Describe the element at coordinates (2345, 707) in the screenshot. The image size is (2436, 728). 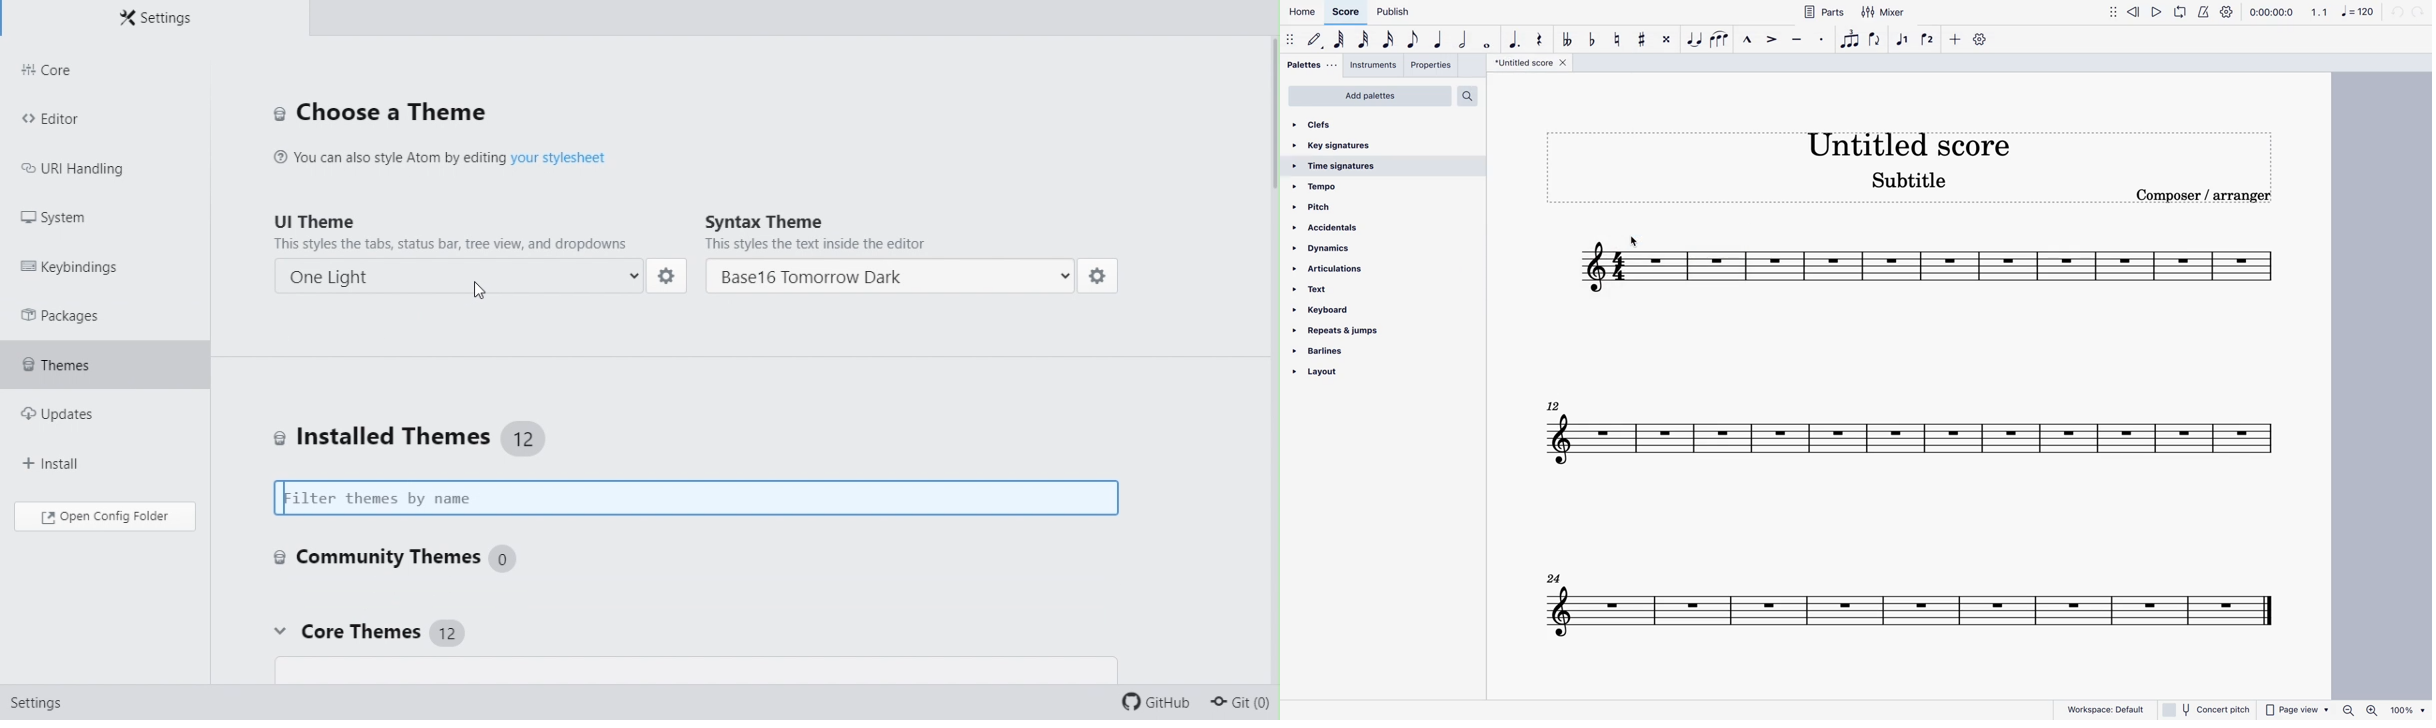
I see `zoom out` at that location.